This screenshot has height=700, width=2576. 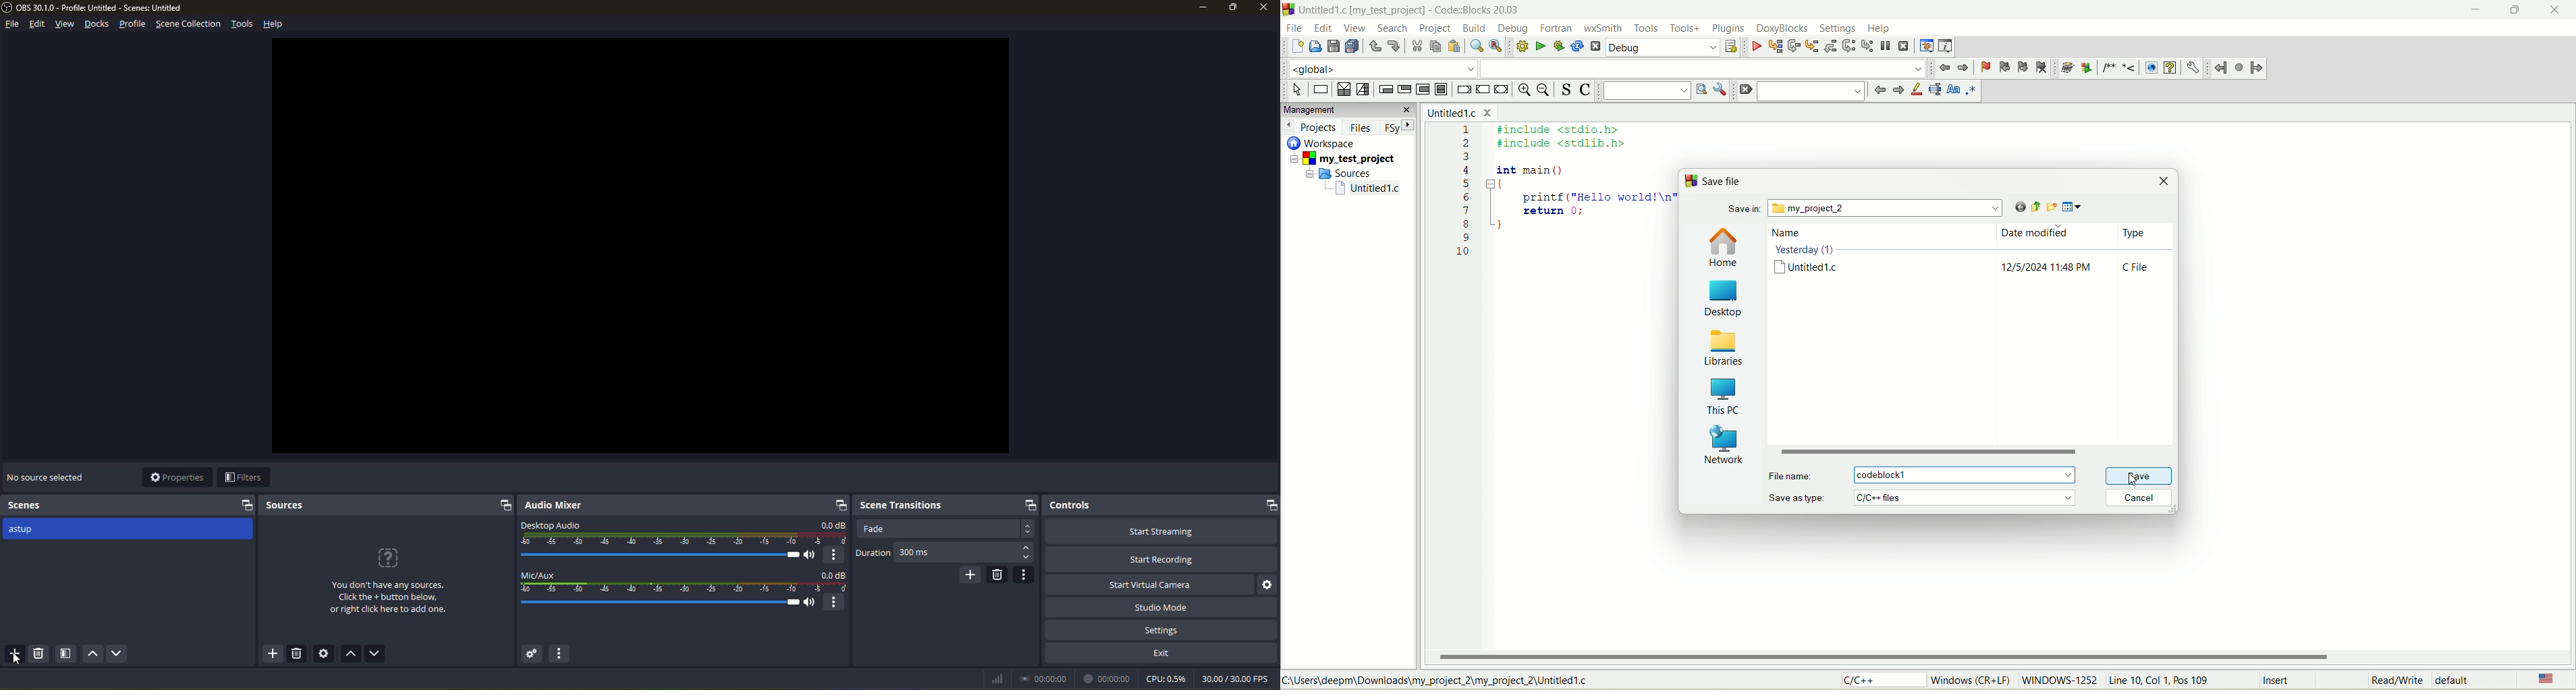 I want to click on C/C++, so click(x=1886, y=681).